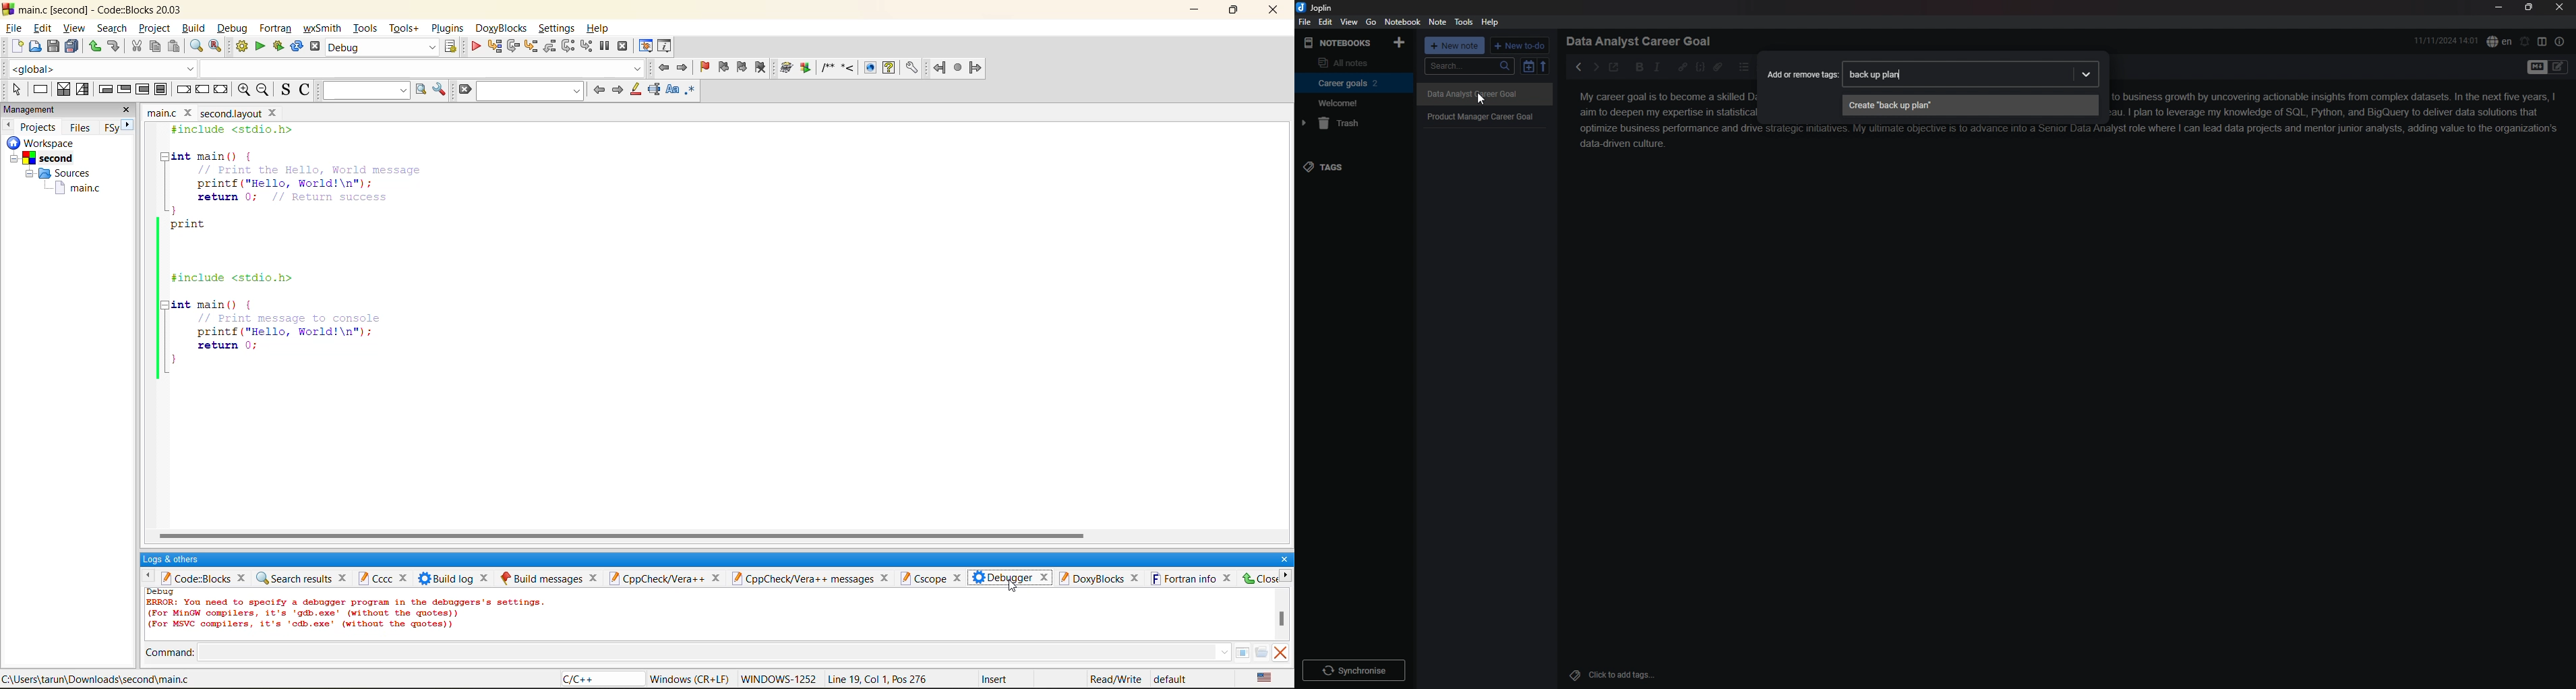  I want to click on Toggle Editor, so click(2559, 68).